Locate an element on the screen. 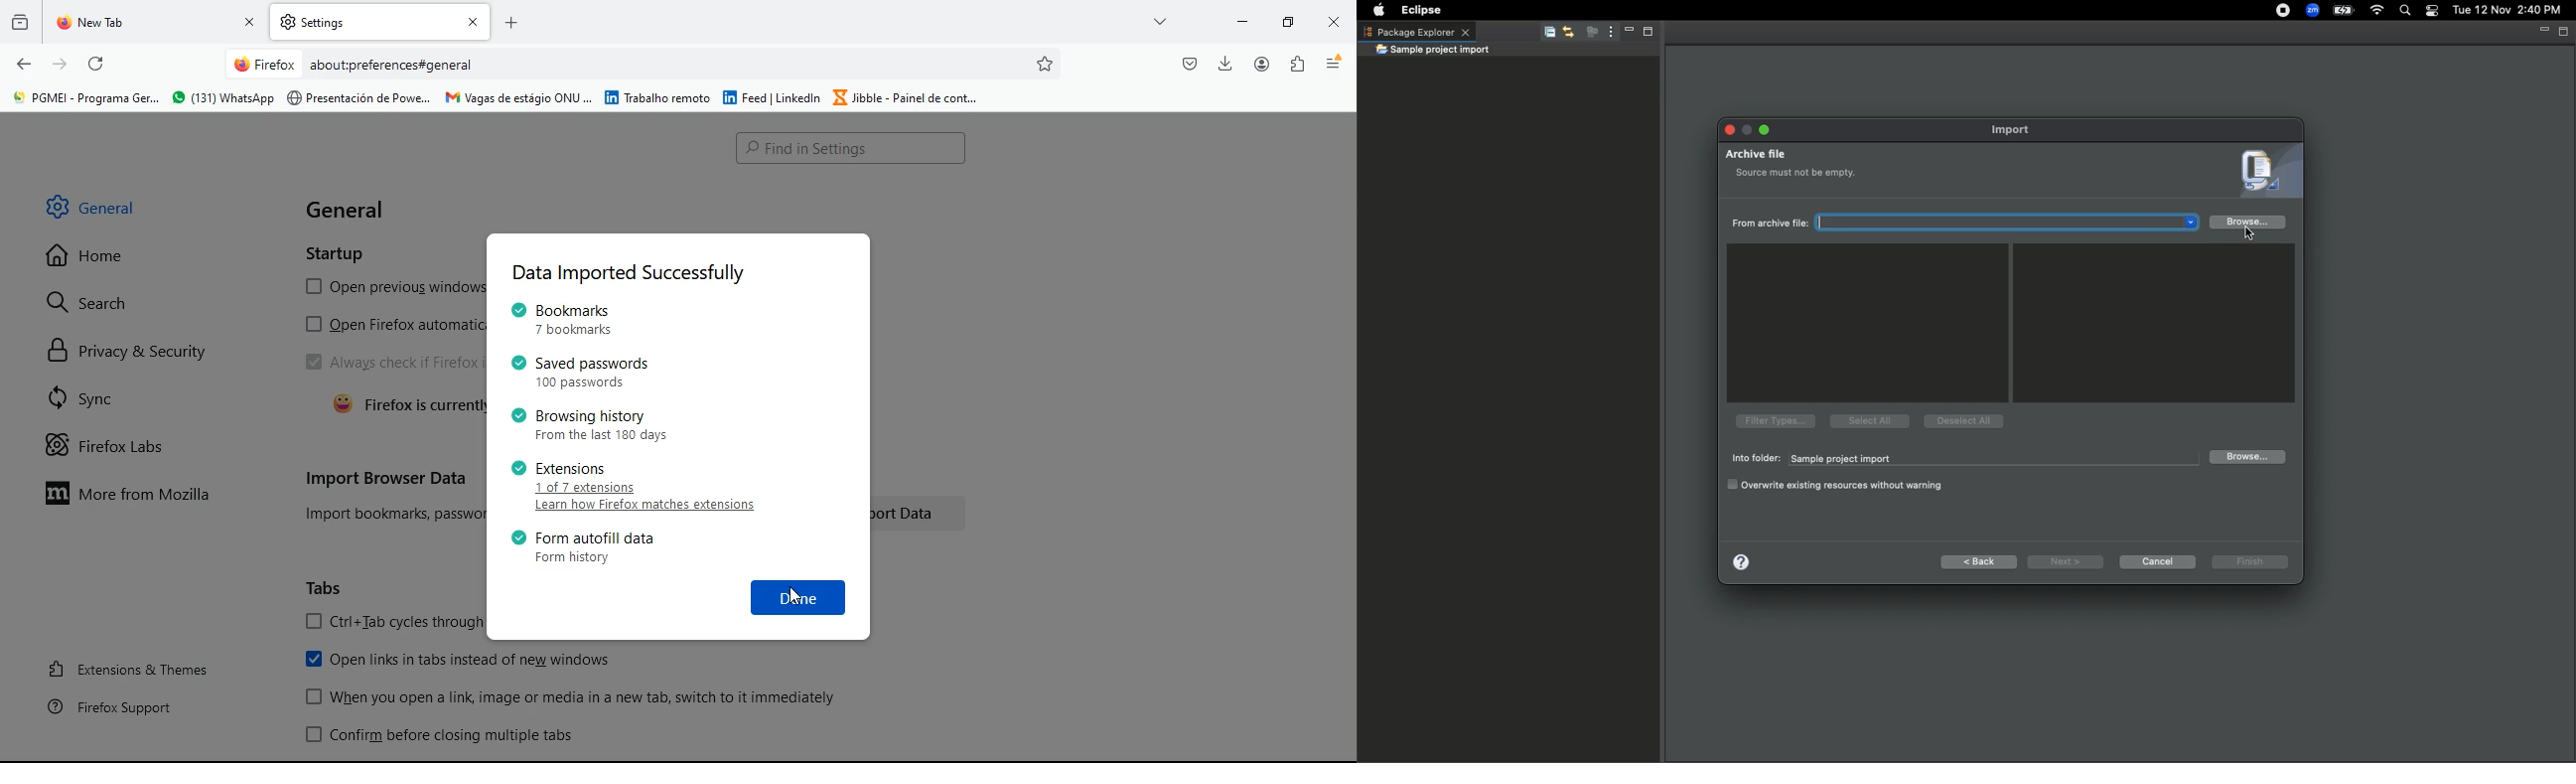  When you open a link image or media in a new tab, switch to it immediately is located at coordinates (575, 697).